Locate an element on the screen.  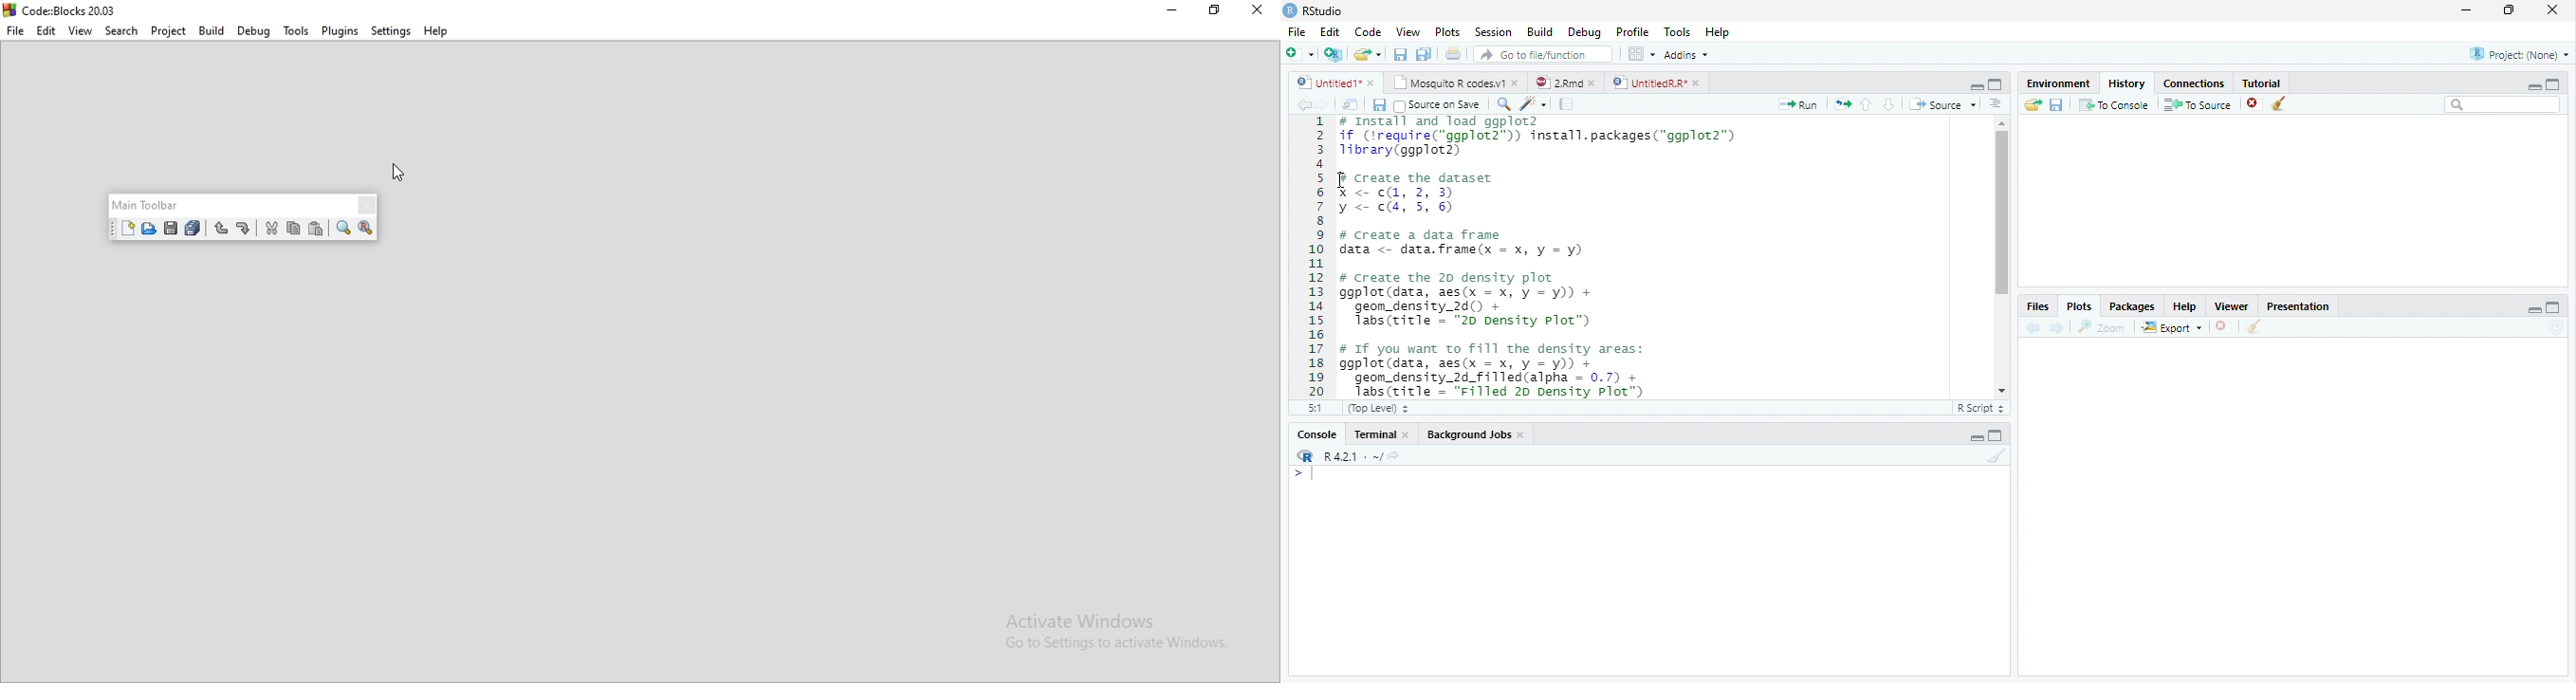
clear is located at coordinates (2254, 328).